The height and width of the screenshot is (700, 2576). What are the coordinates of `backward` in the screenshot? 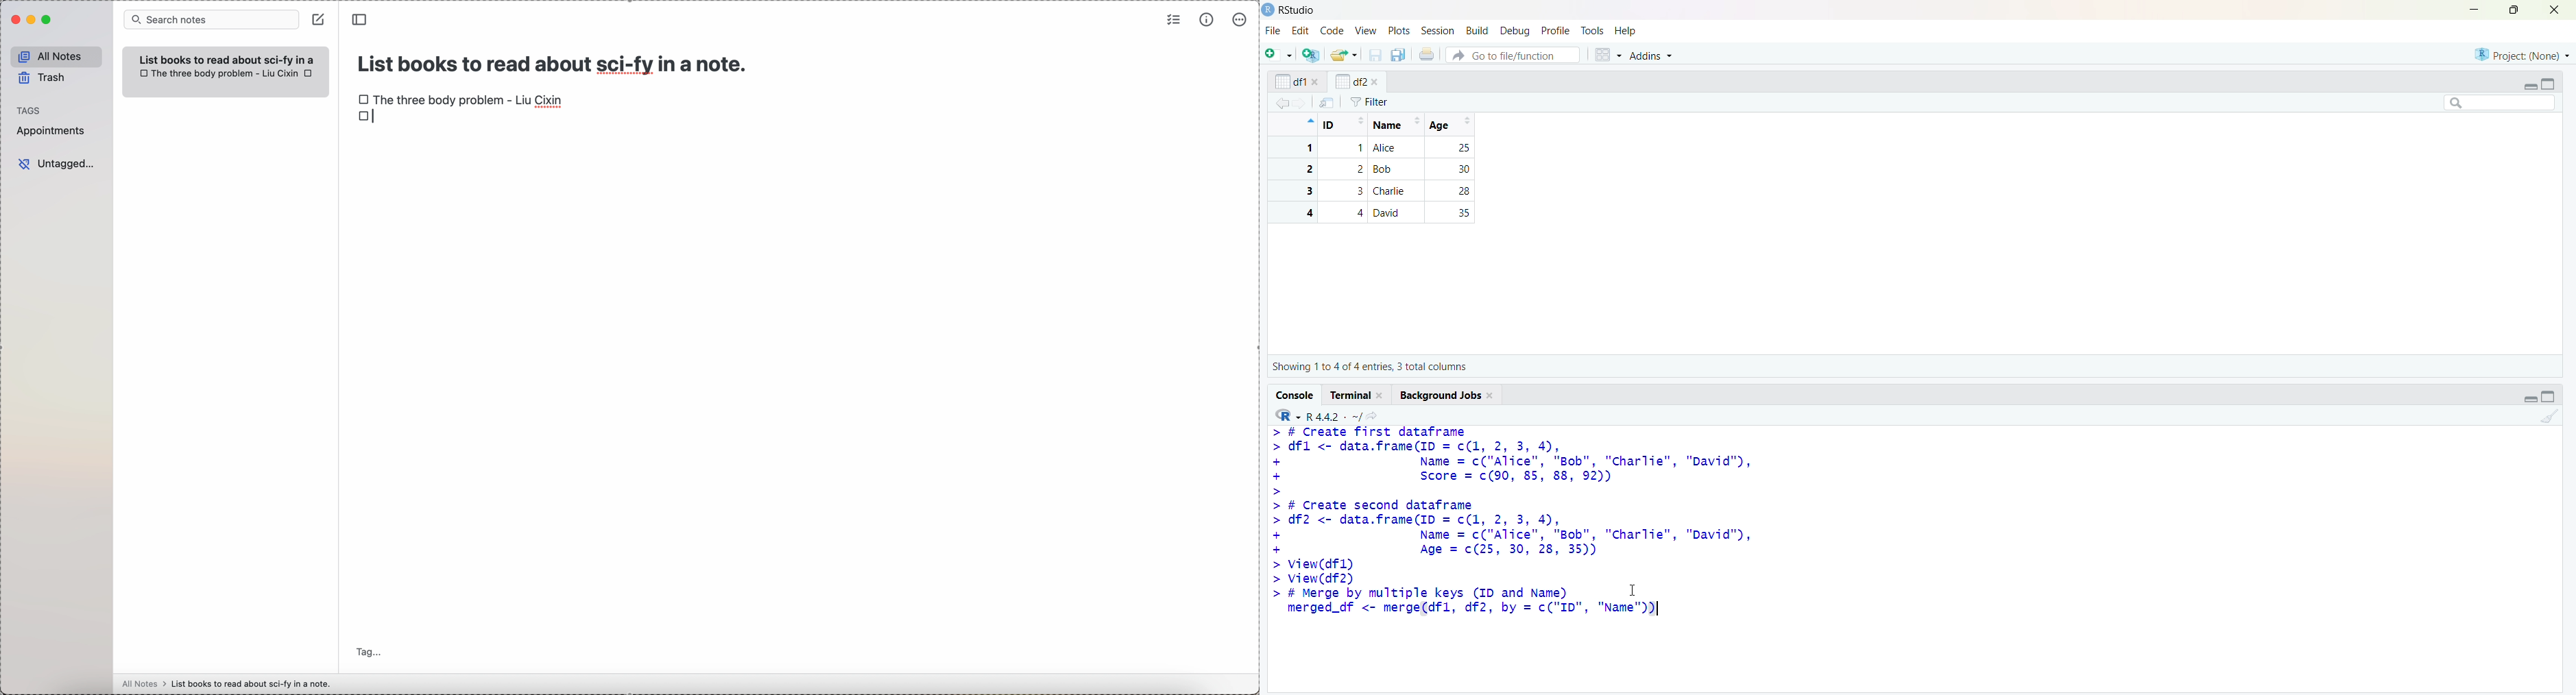 It's located at (1281, 103).